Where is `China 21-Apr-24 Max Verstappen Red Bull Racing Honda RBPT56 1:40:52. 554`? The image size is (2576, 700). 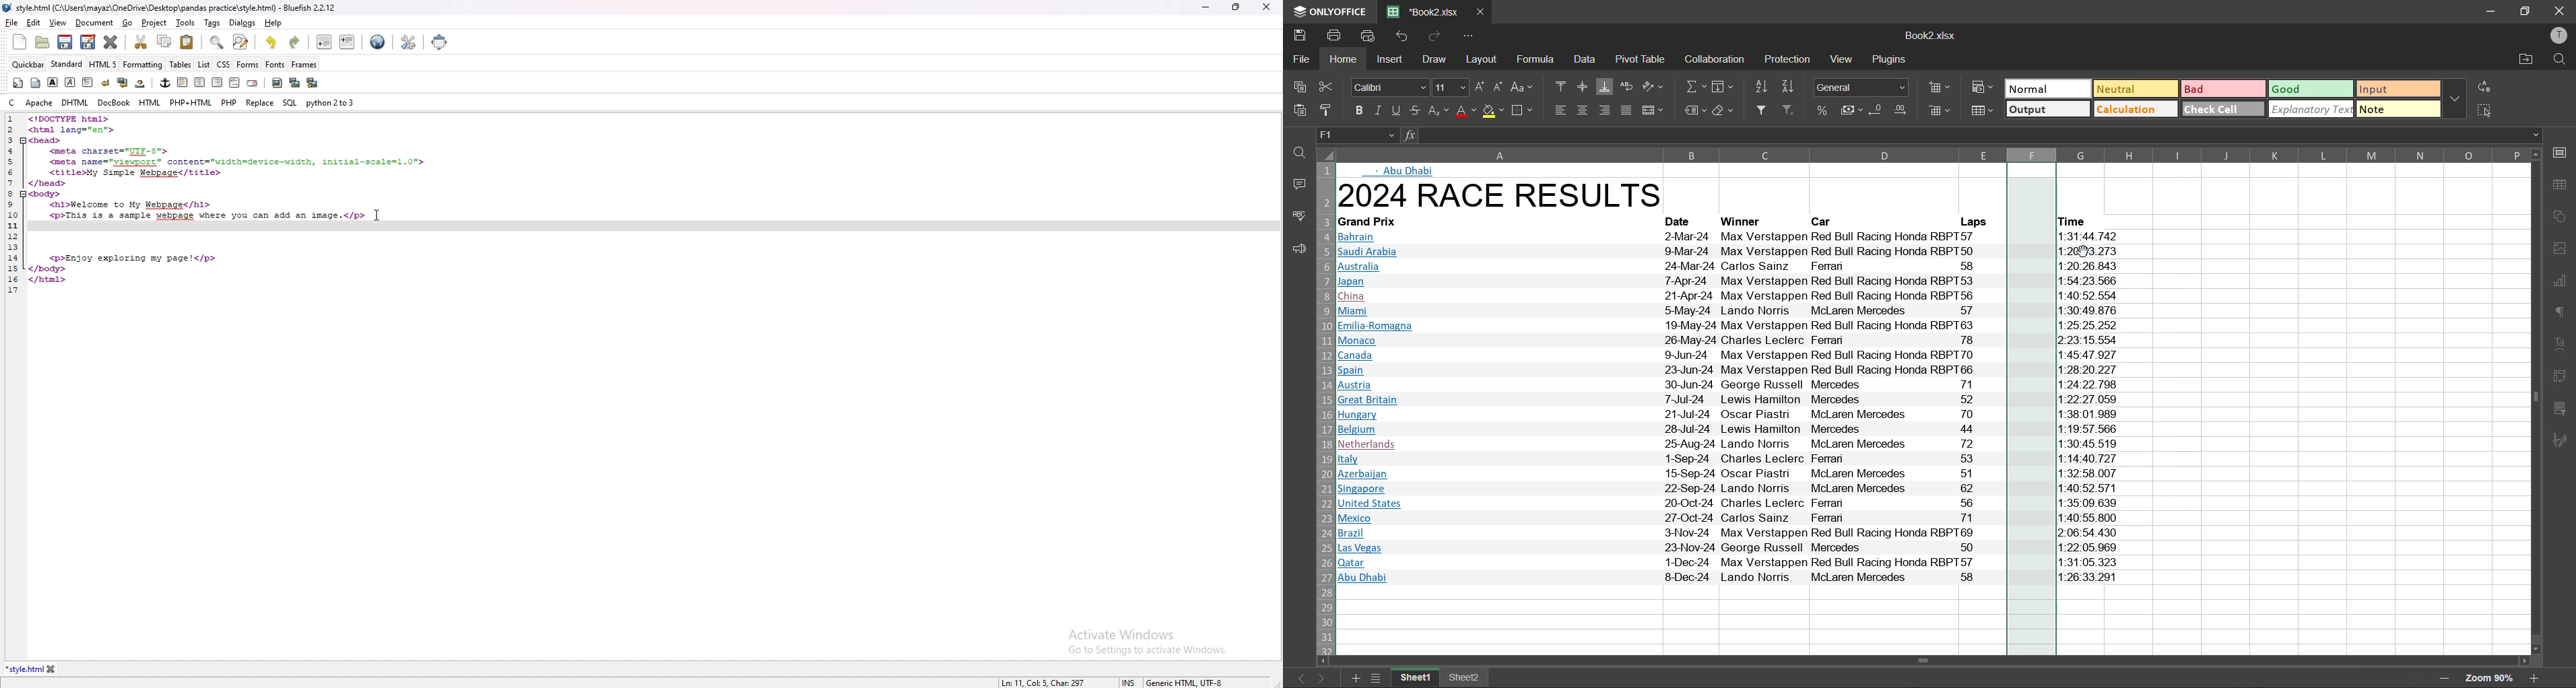 China 21-Apr-24 Max Verstappen Red Bull Racing Honda RBPT56 1:40:52. 554 is located at coordinates (1663, 296).